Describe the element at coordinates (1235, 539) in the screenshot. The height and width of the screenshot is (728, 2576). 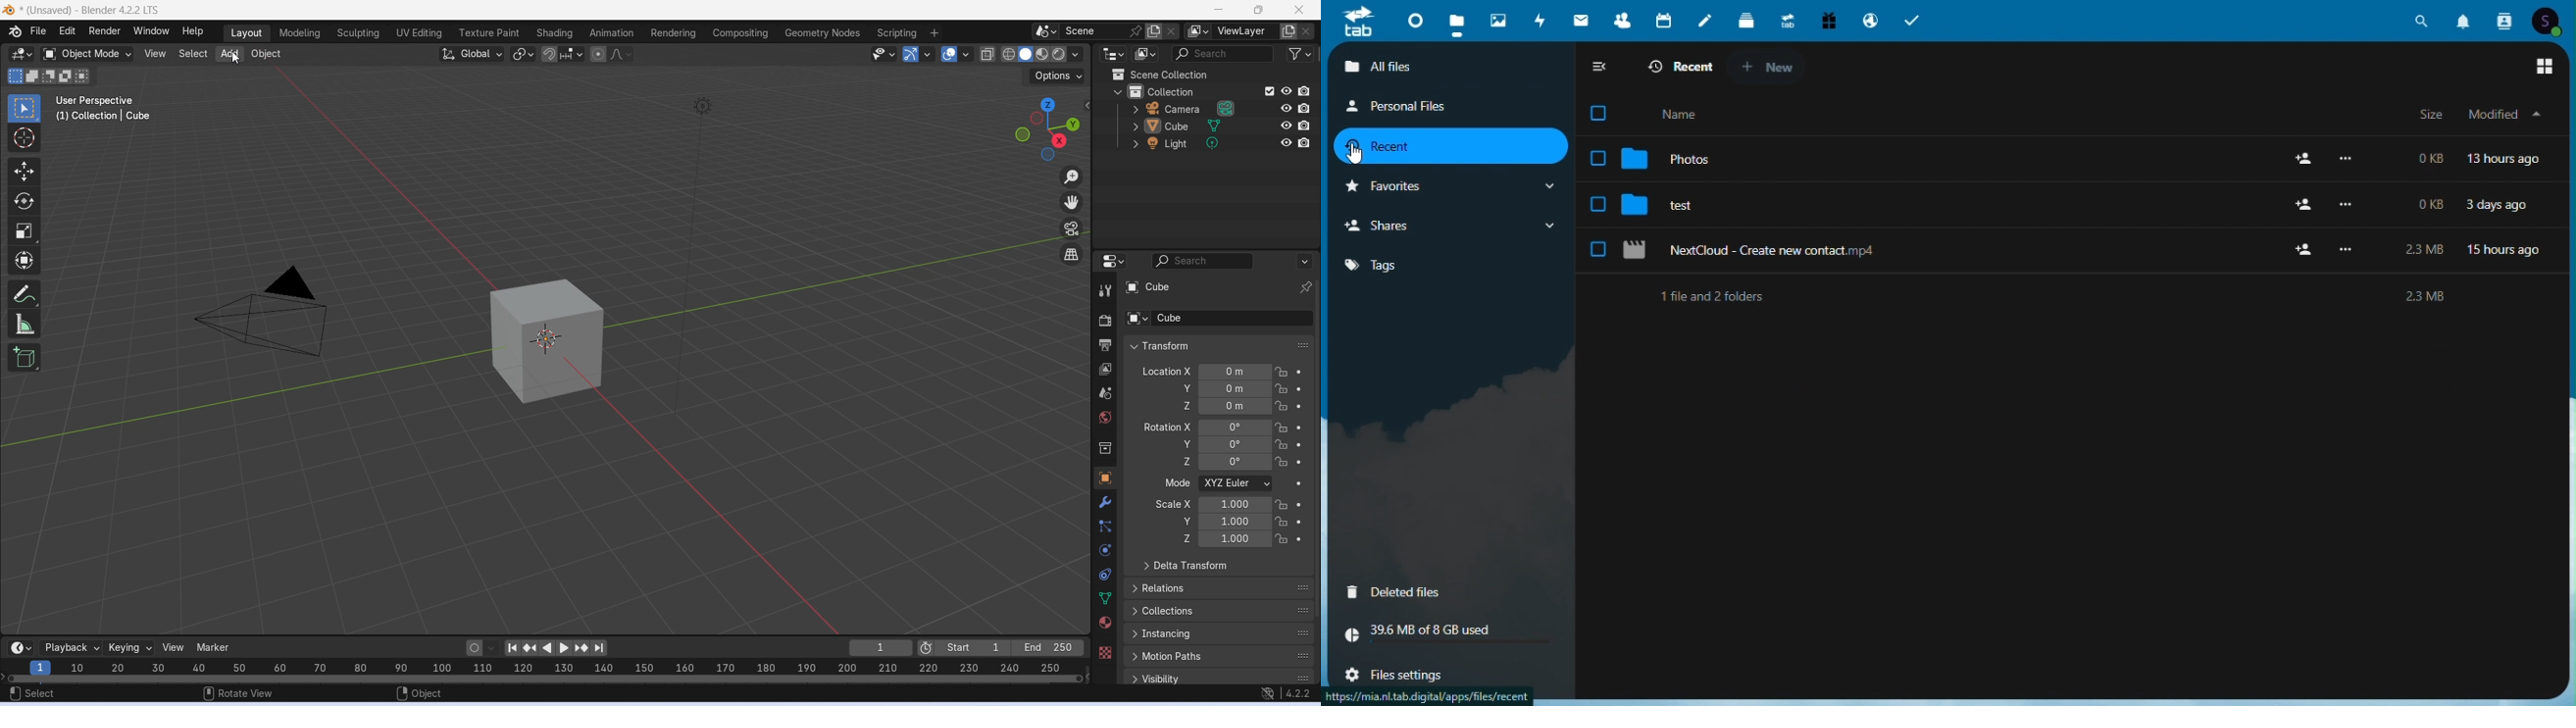
I see `scale` at that location.